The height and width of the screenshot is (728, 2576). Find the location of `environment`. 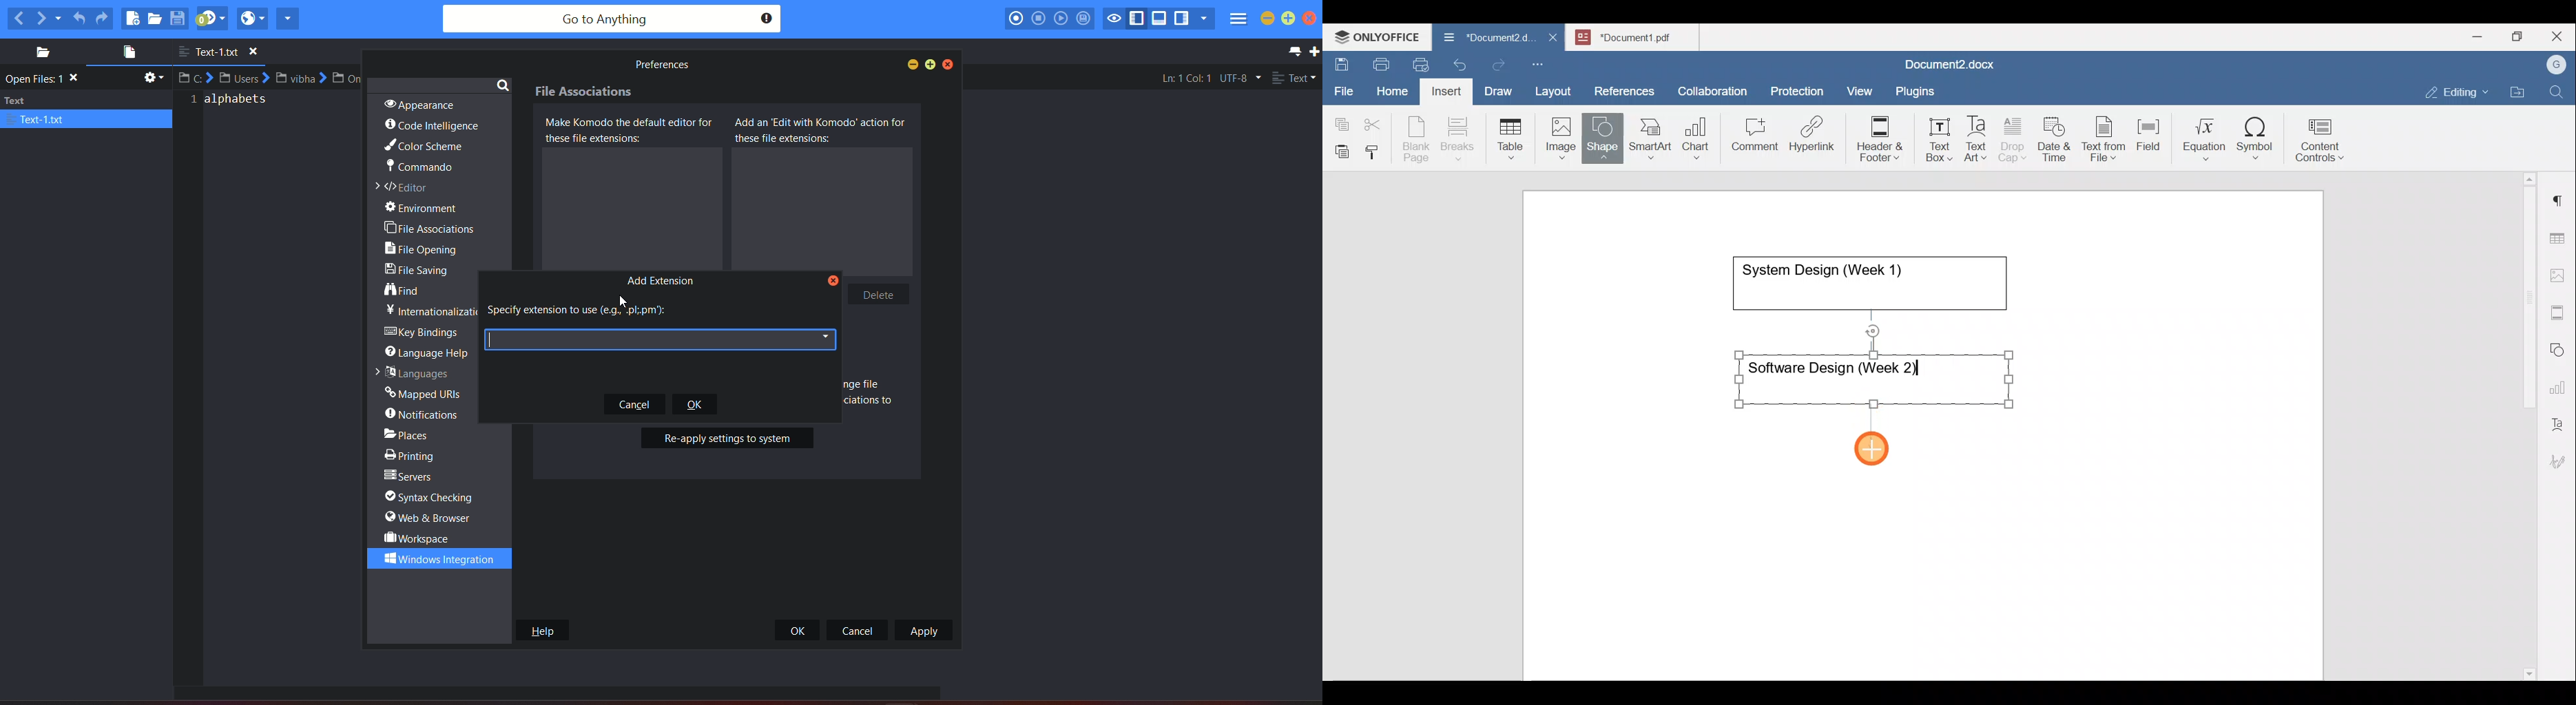

environment is located at coordinates (429, 208).